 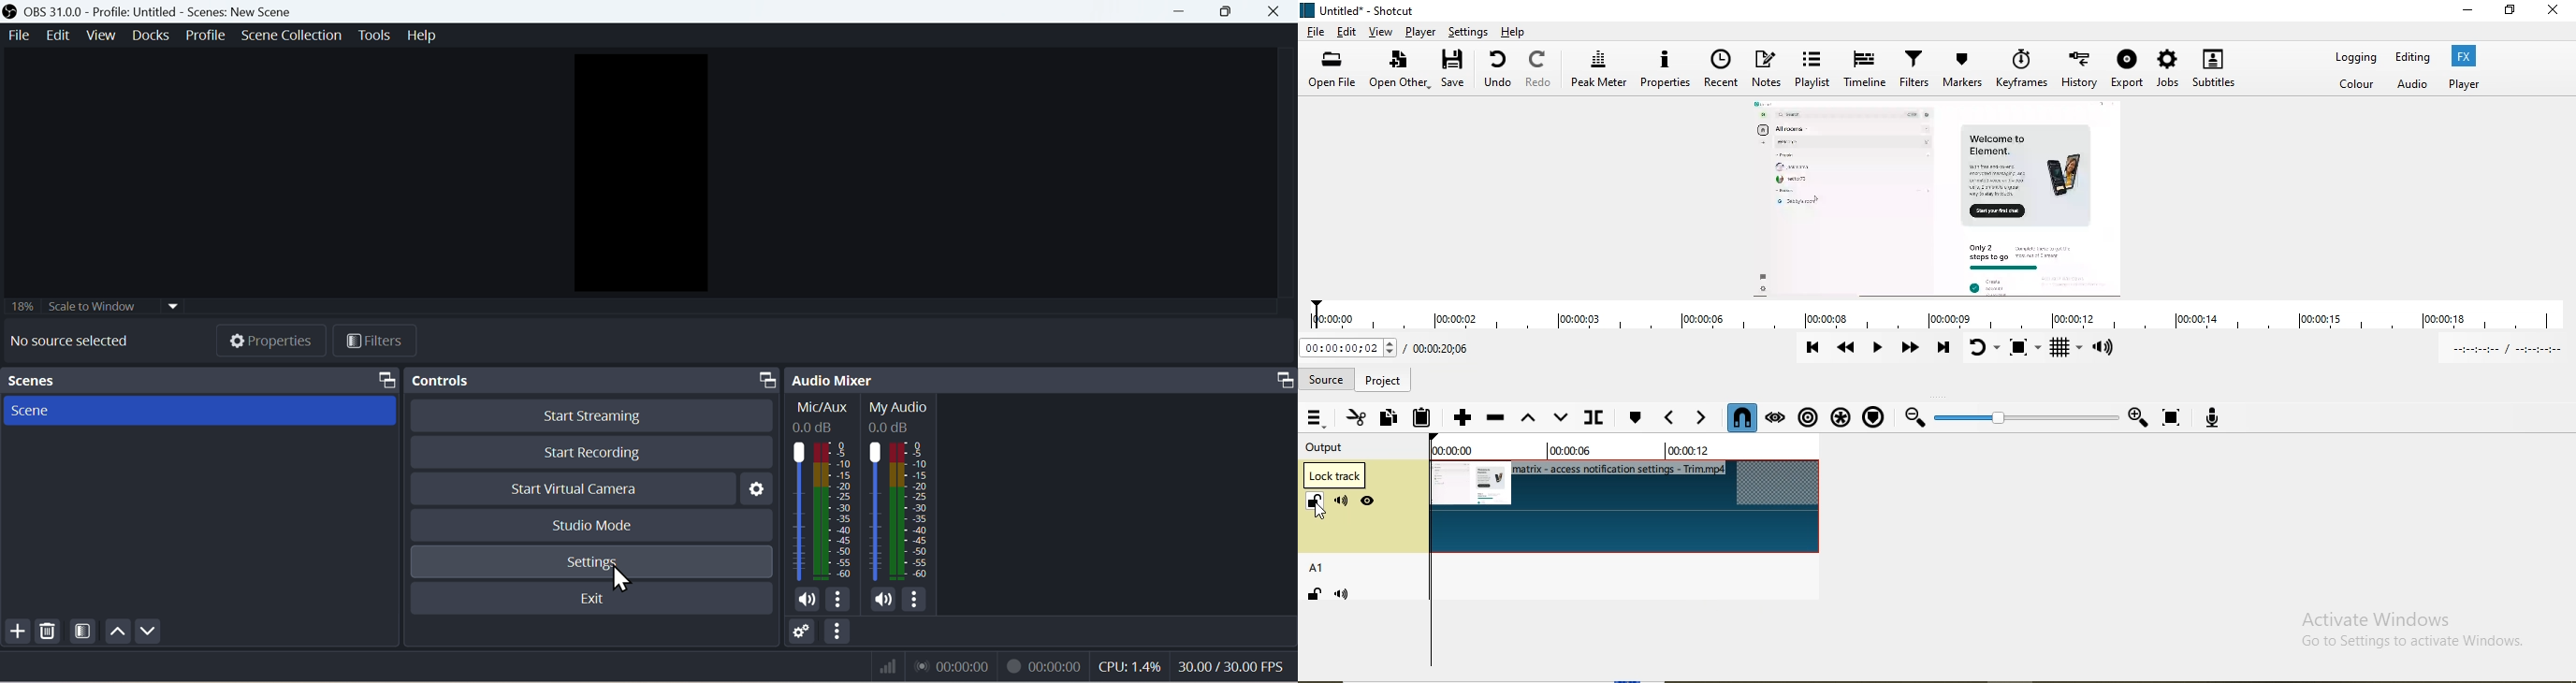 What do you see at coordinates (1179, 13) in the screenshot?
I see `minimise` at bounding box center [1179, 13].